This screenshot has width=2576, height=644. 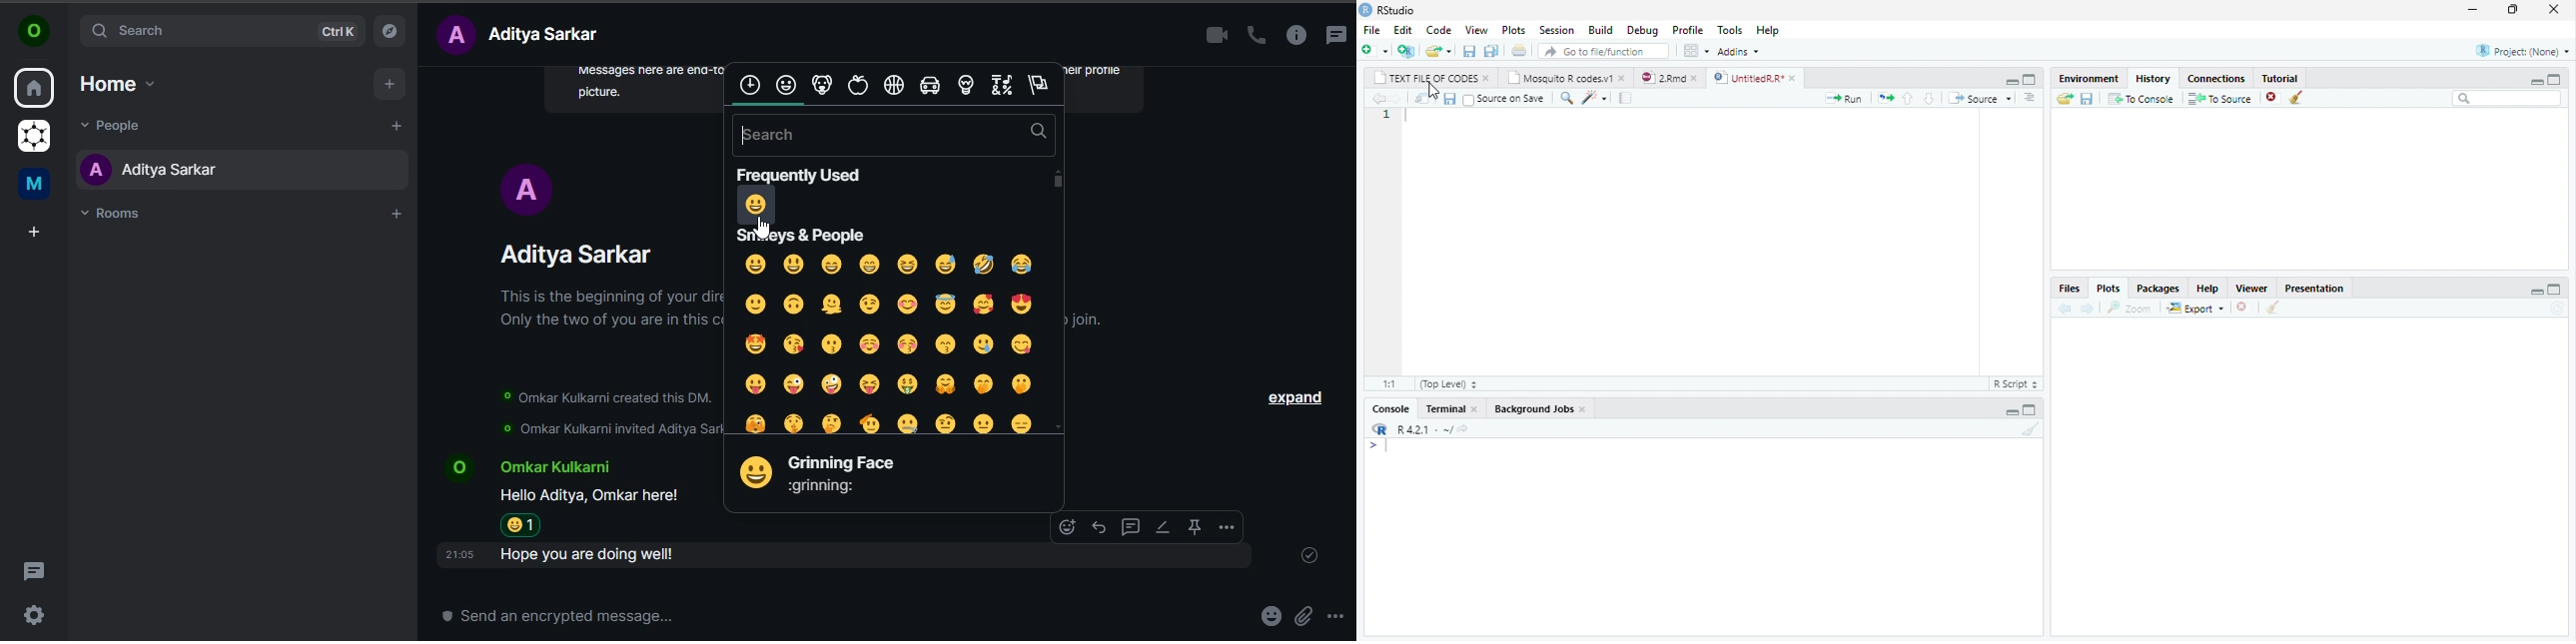 What do you see at coordinates (2297, 98) in the screenshot?
I see `clear all objects` at bounding box center [2297, 98].